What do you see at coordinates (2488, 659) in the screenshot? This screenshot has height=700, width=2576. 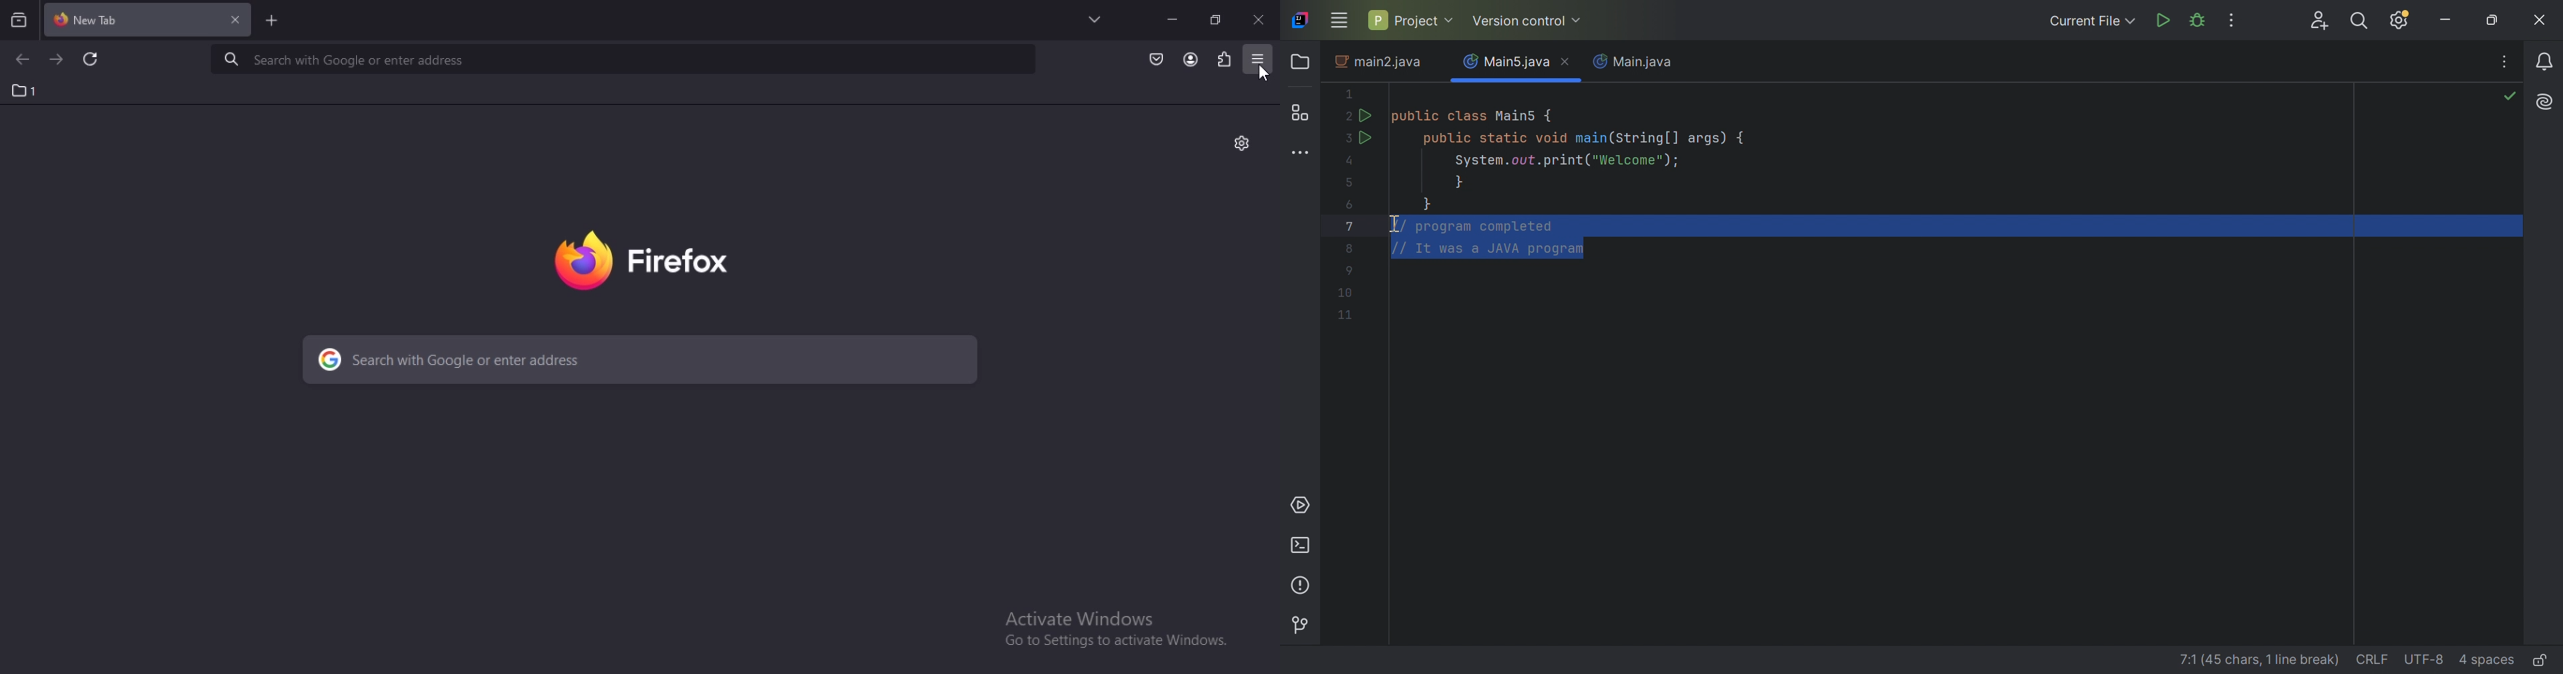 I see `4 spaces(Indent)` at bounding box center [2488, 659].